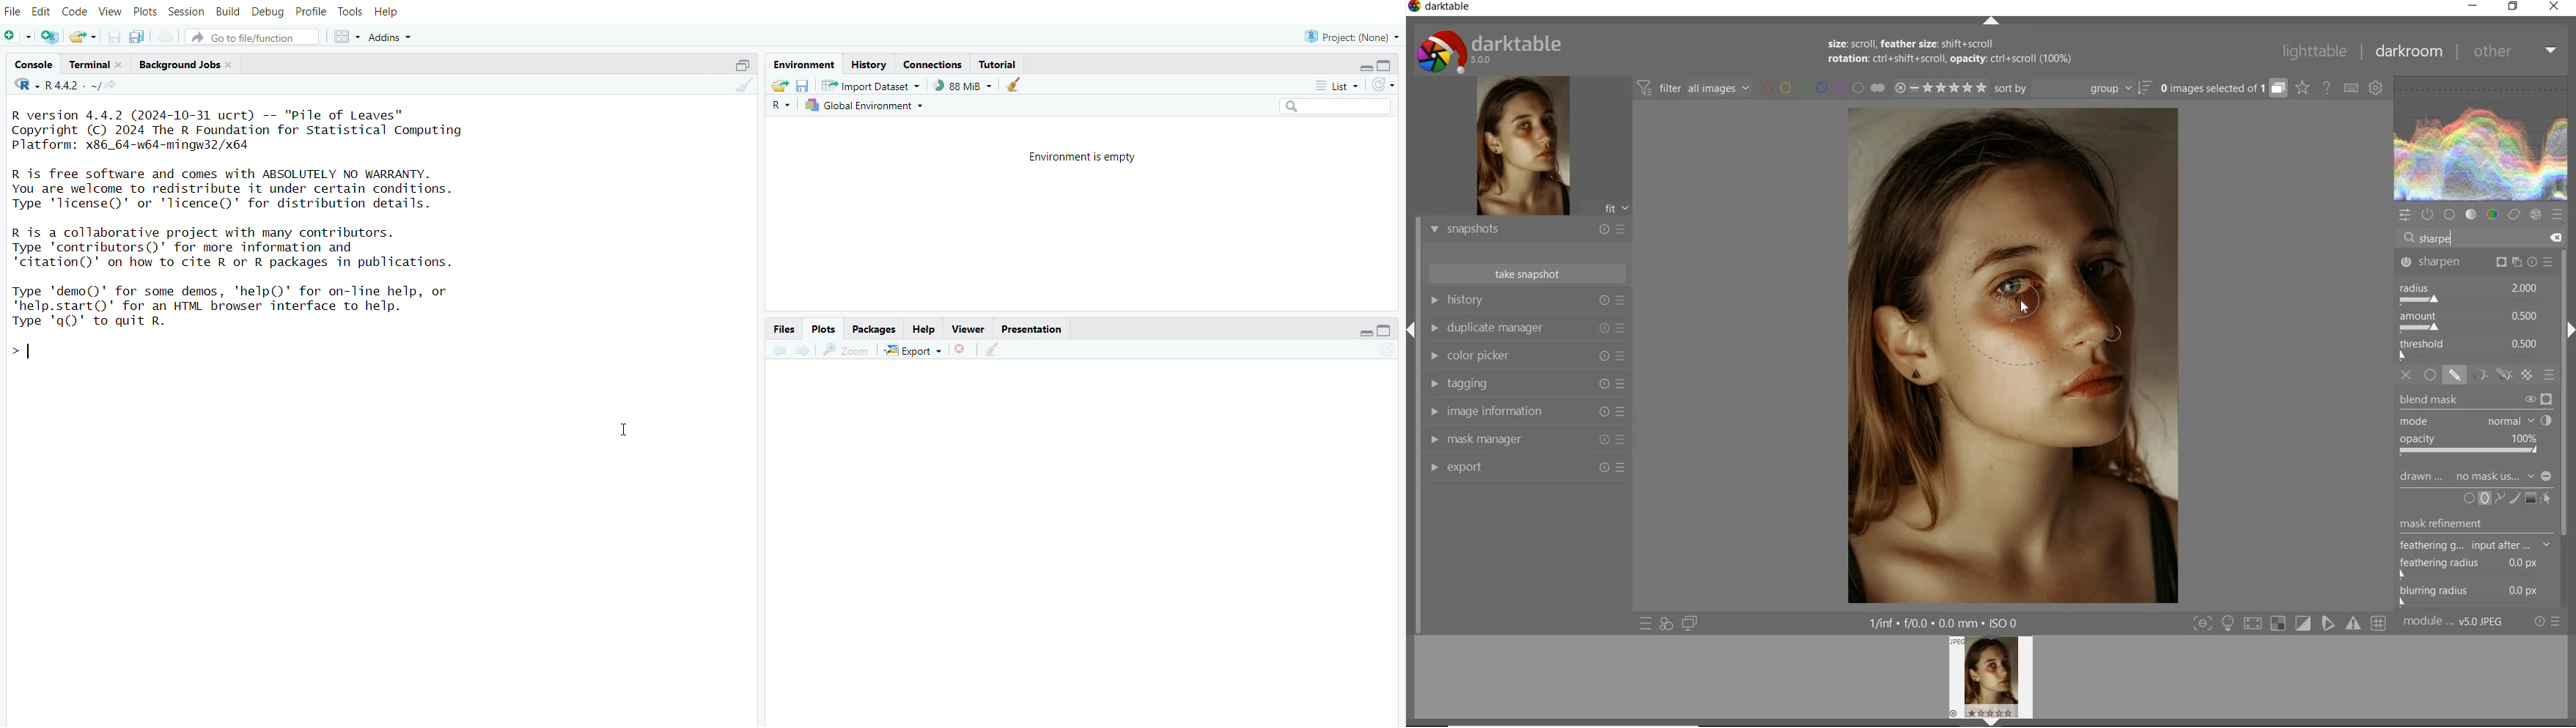 The image size is (2576, 728). Describe the element at coordinates (782, 108) in the screenshot. I see `language select` at that location.